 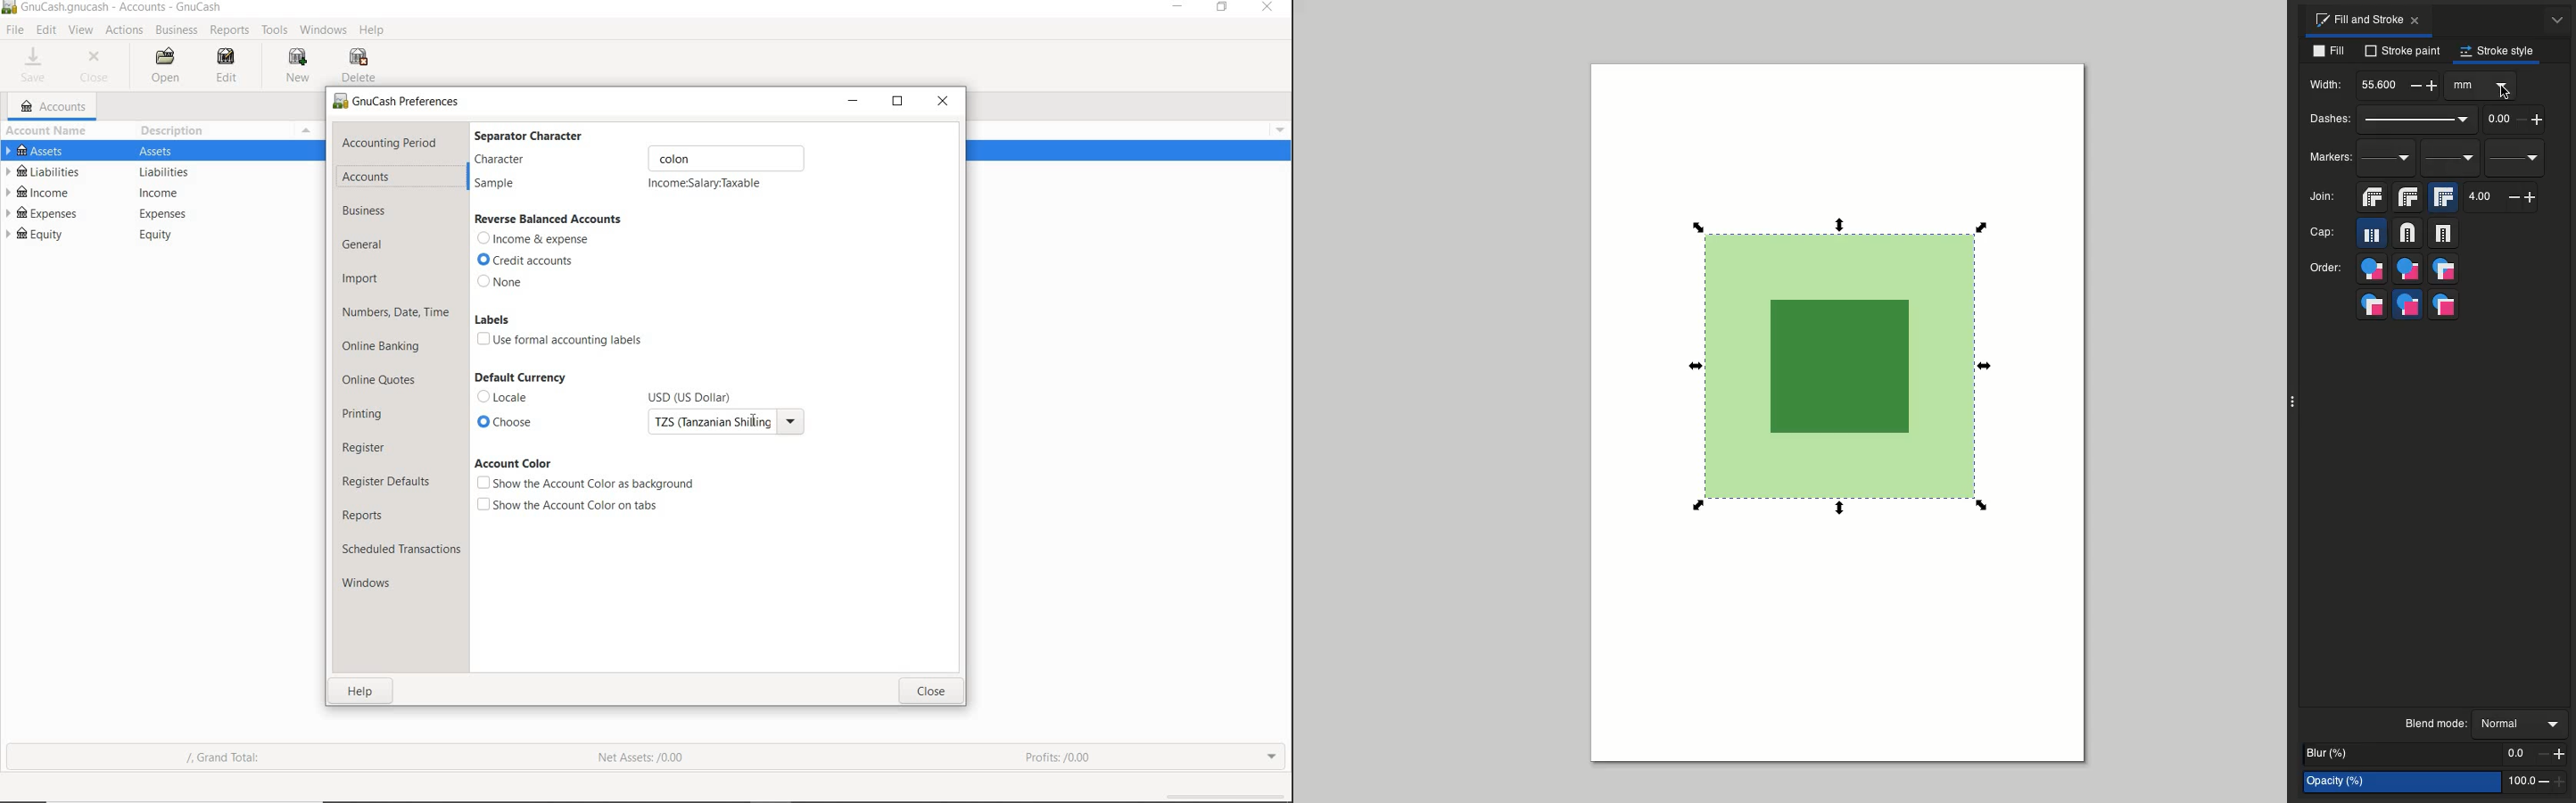 What do you see at coordinates (321, 29) in the screenshot?
I see `WINDOWS` at bounding box center [321, 29].